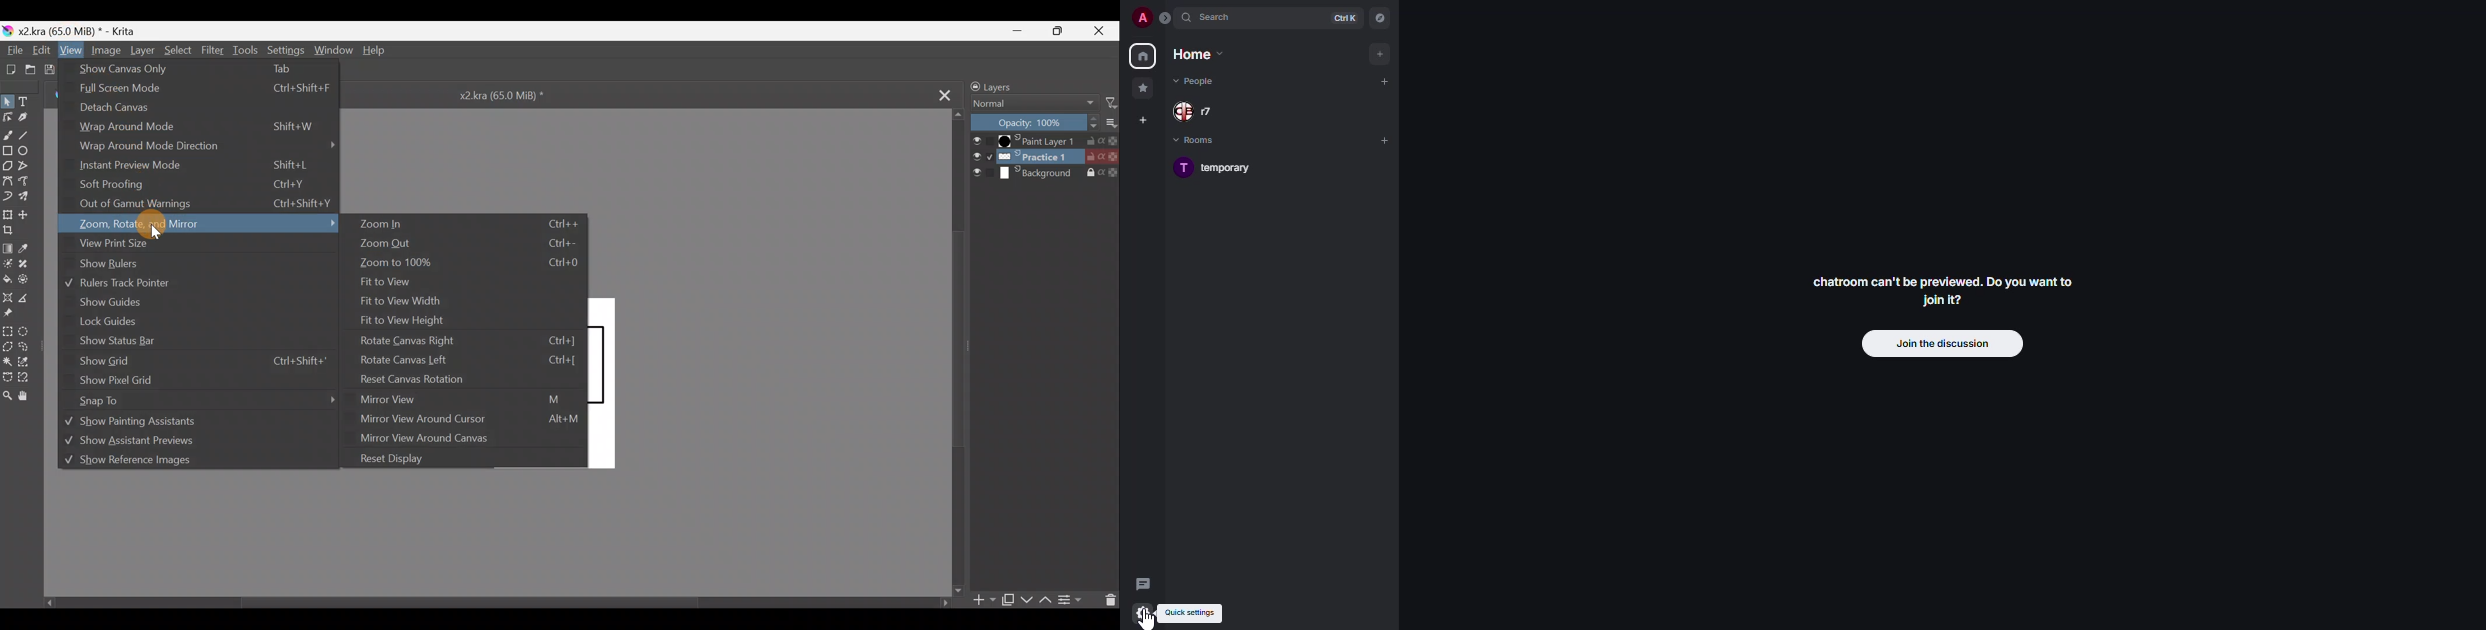 This screenshot has height=644, width=2492. Describe the element at coordinates (143, 52) in the screenshot. I see `Layer` at that location.